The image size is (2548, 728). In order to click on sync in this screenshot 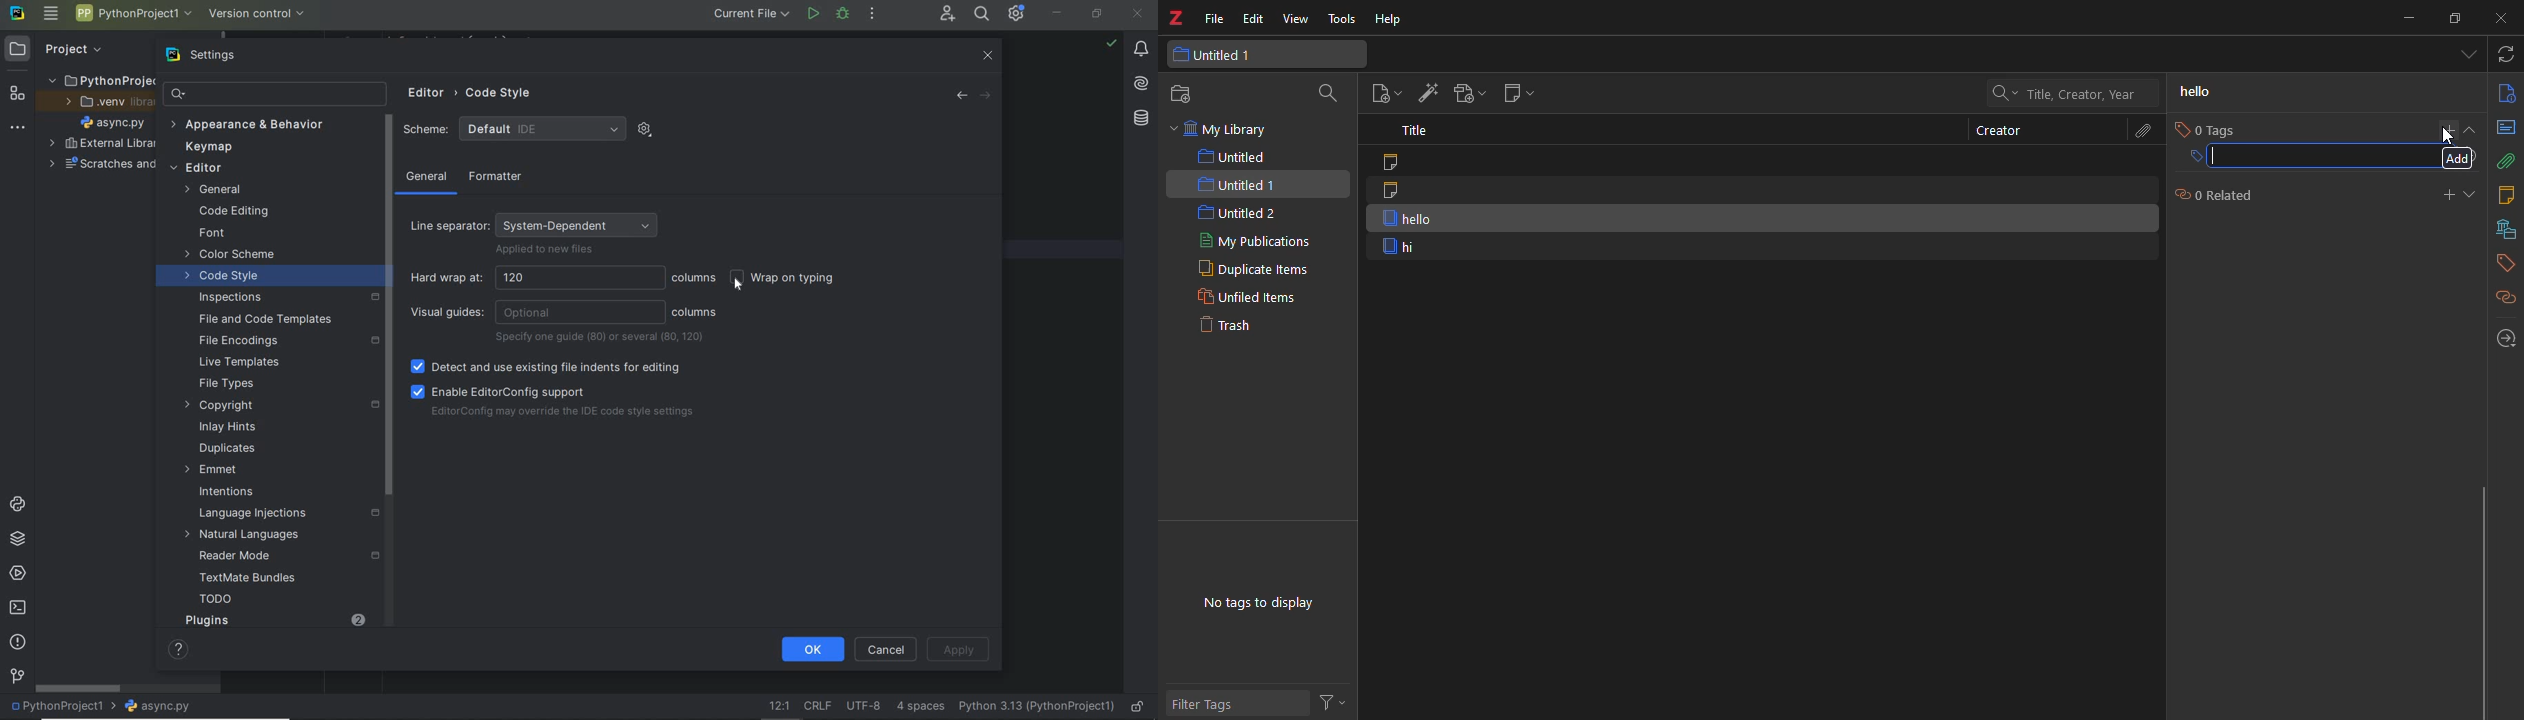, I will do `click(2507, 56)`.